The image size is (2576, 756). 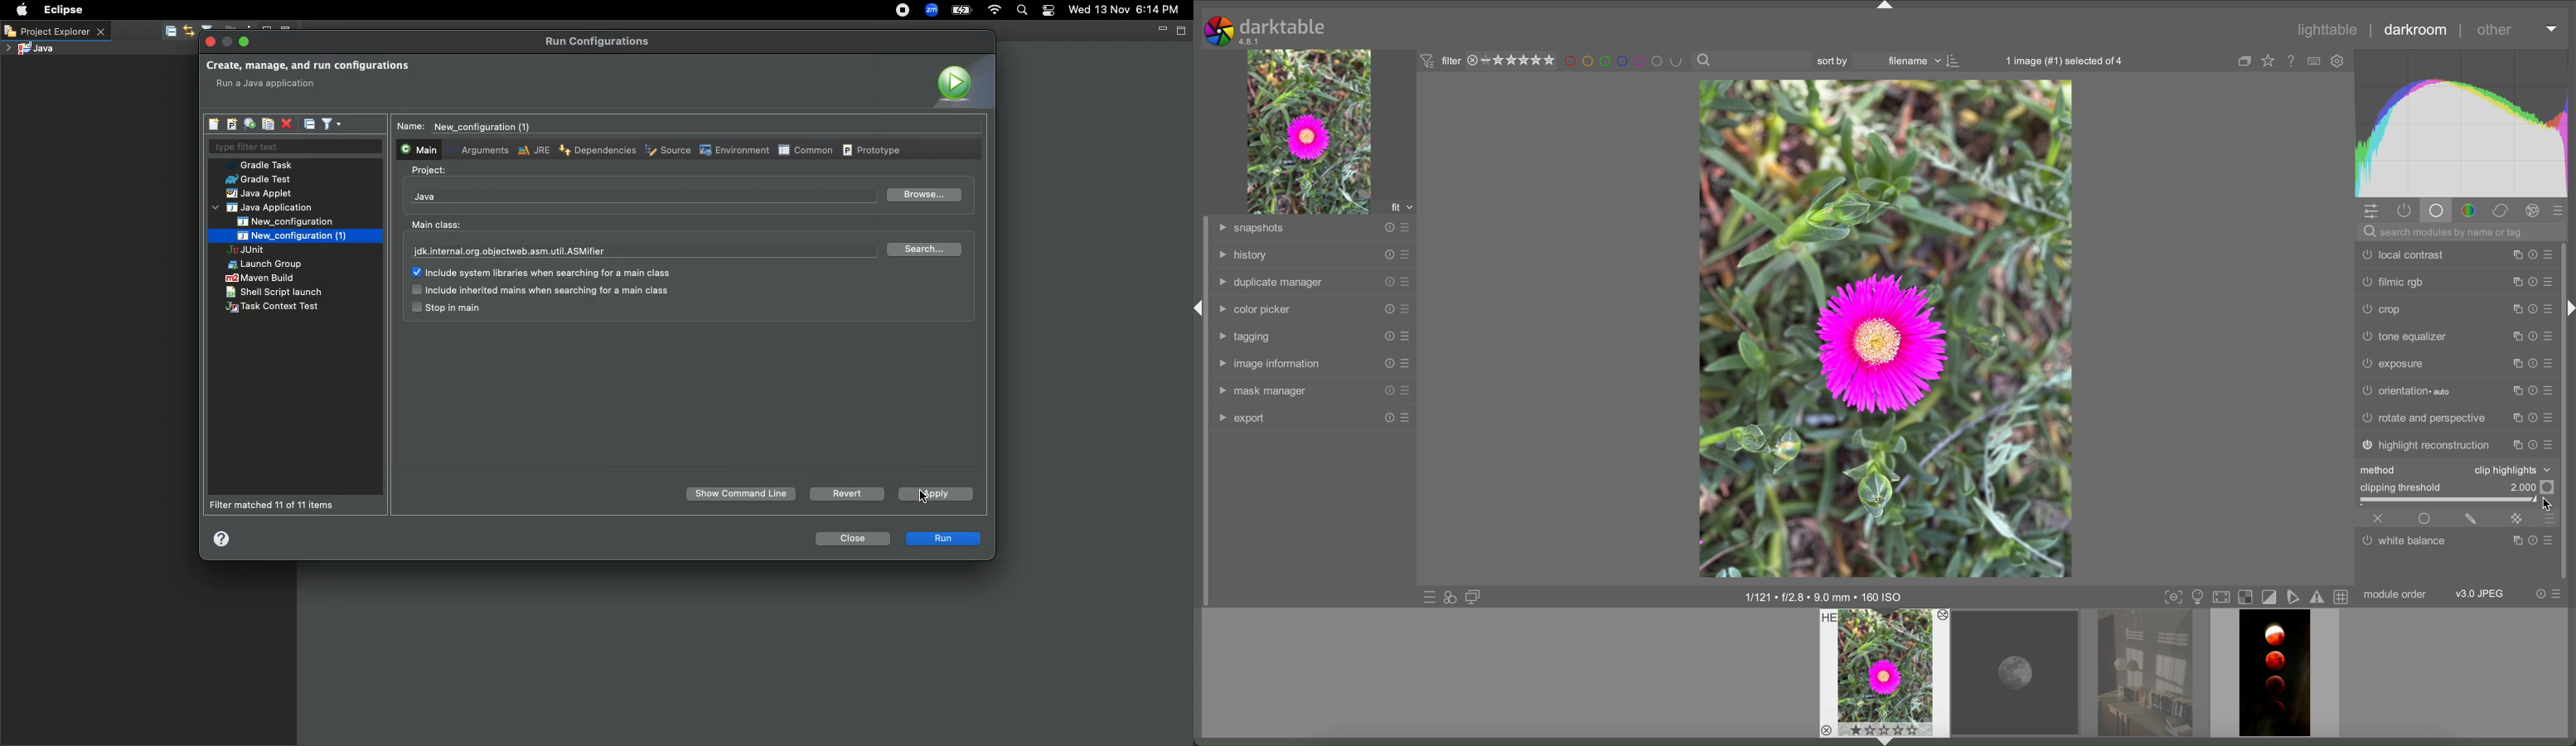 I want to click on Java application, so click(x=264, y=208).